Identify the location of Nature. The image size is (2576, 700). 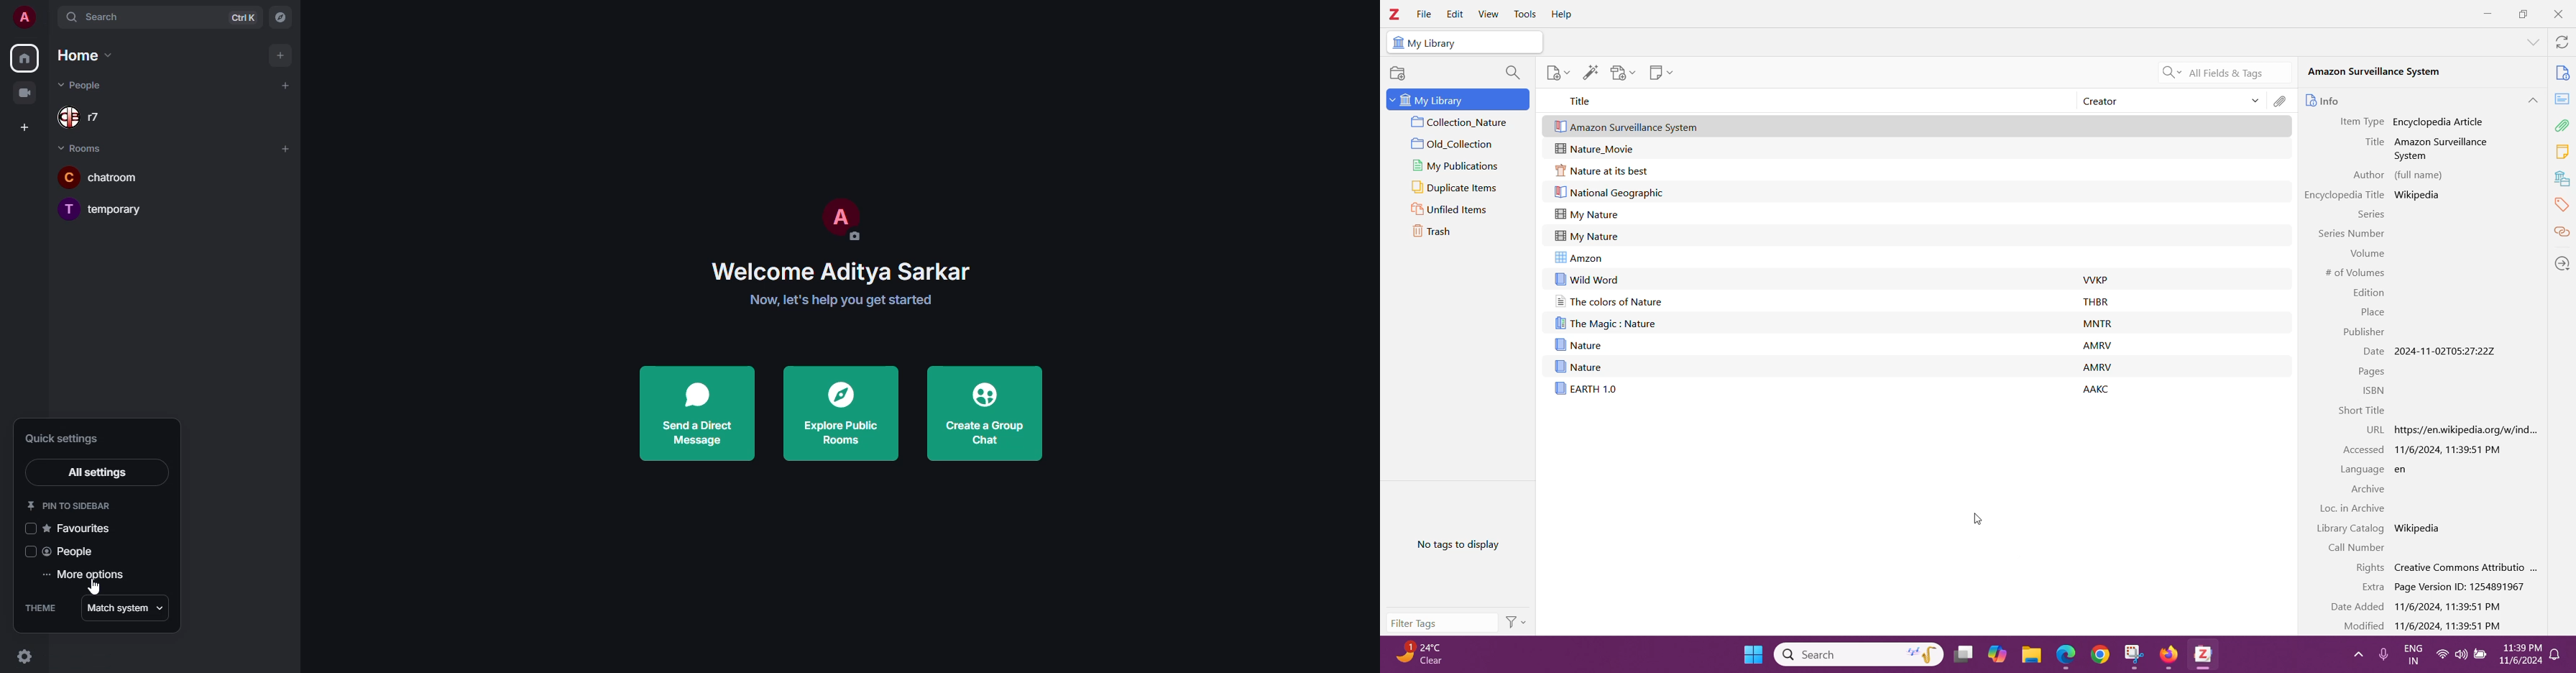
(1577, 346).